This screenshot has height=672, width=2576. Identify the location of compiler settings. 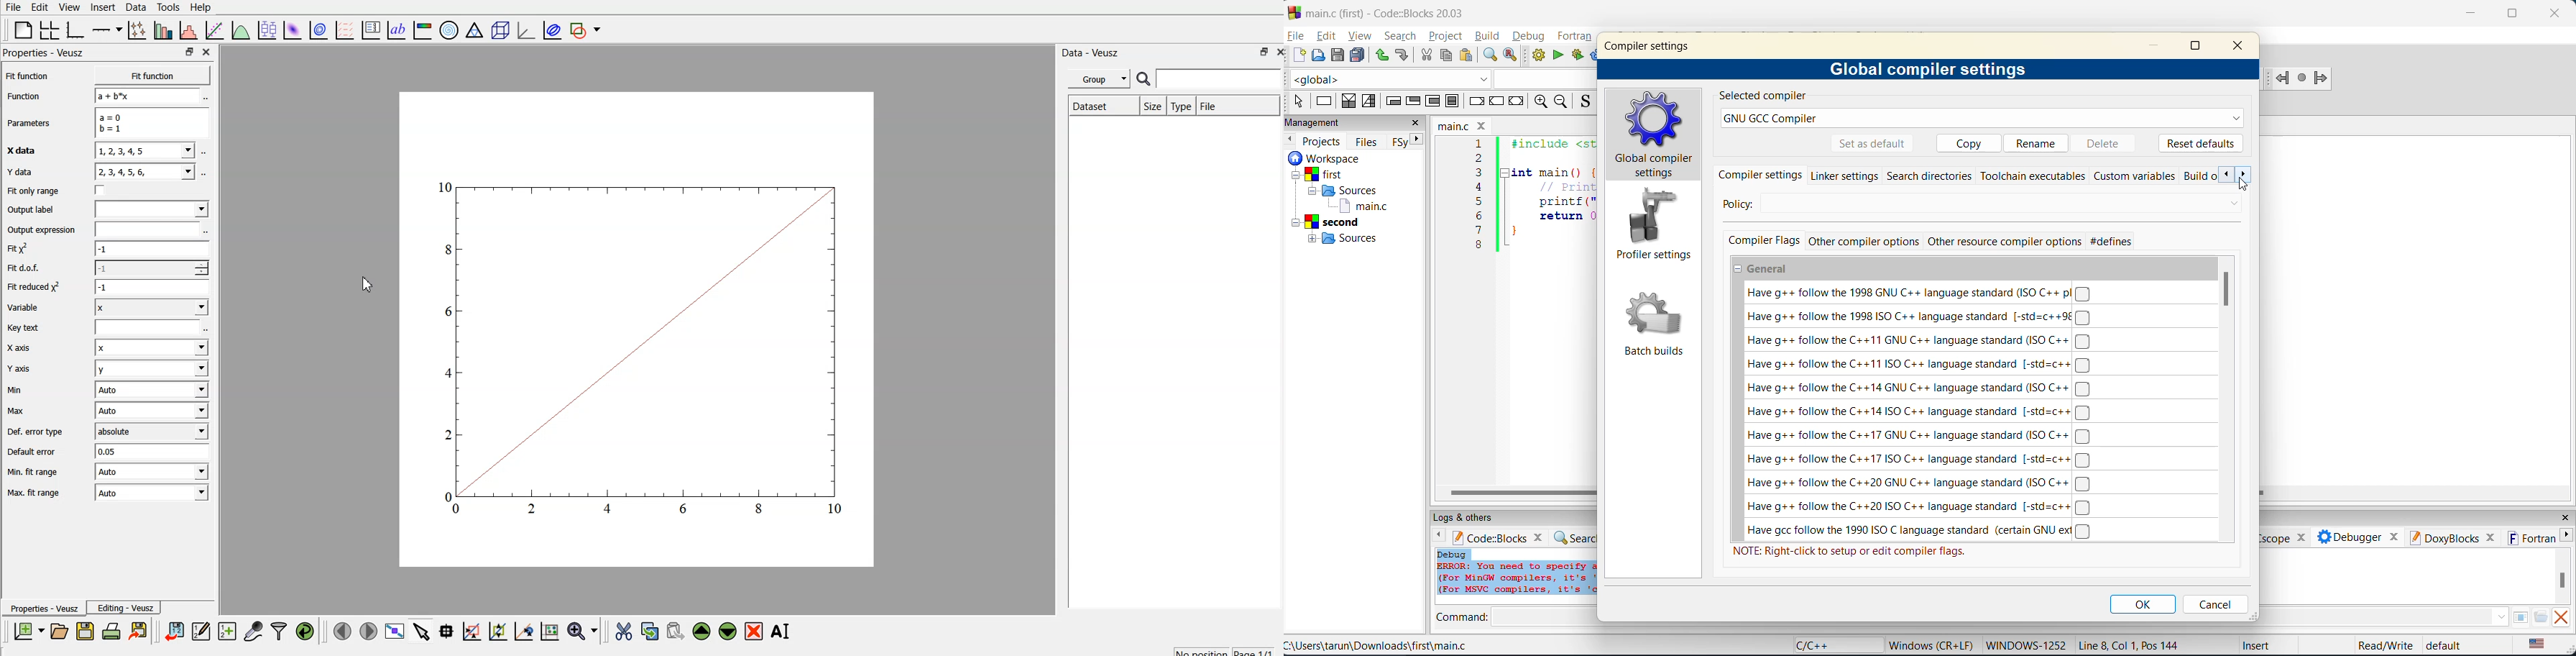
(1761, 175).